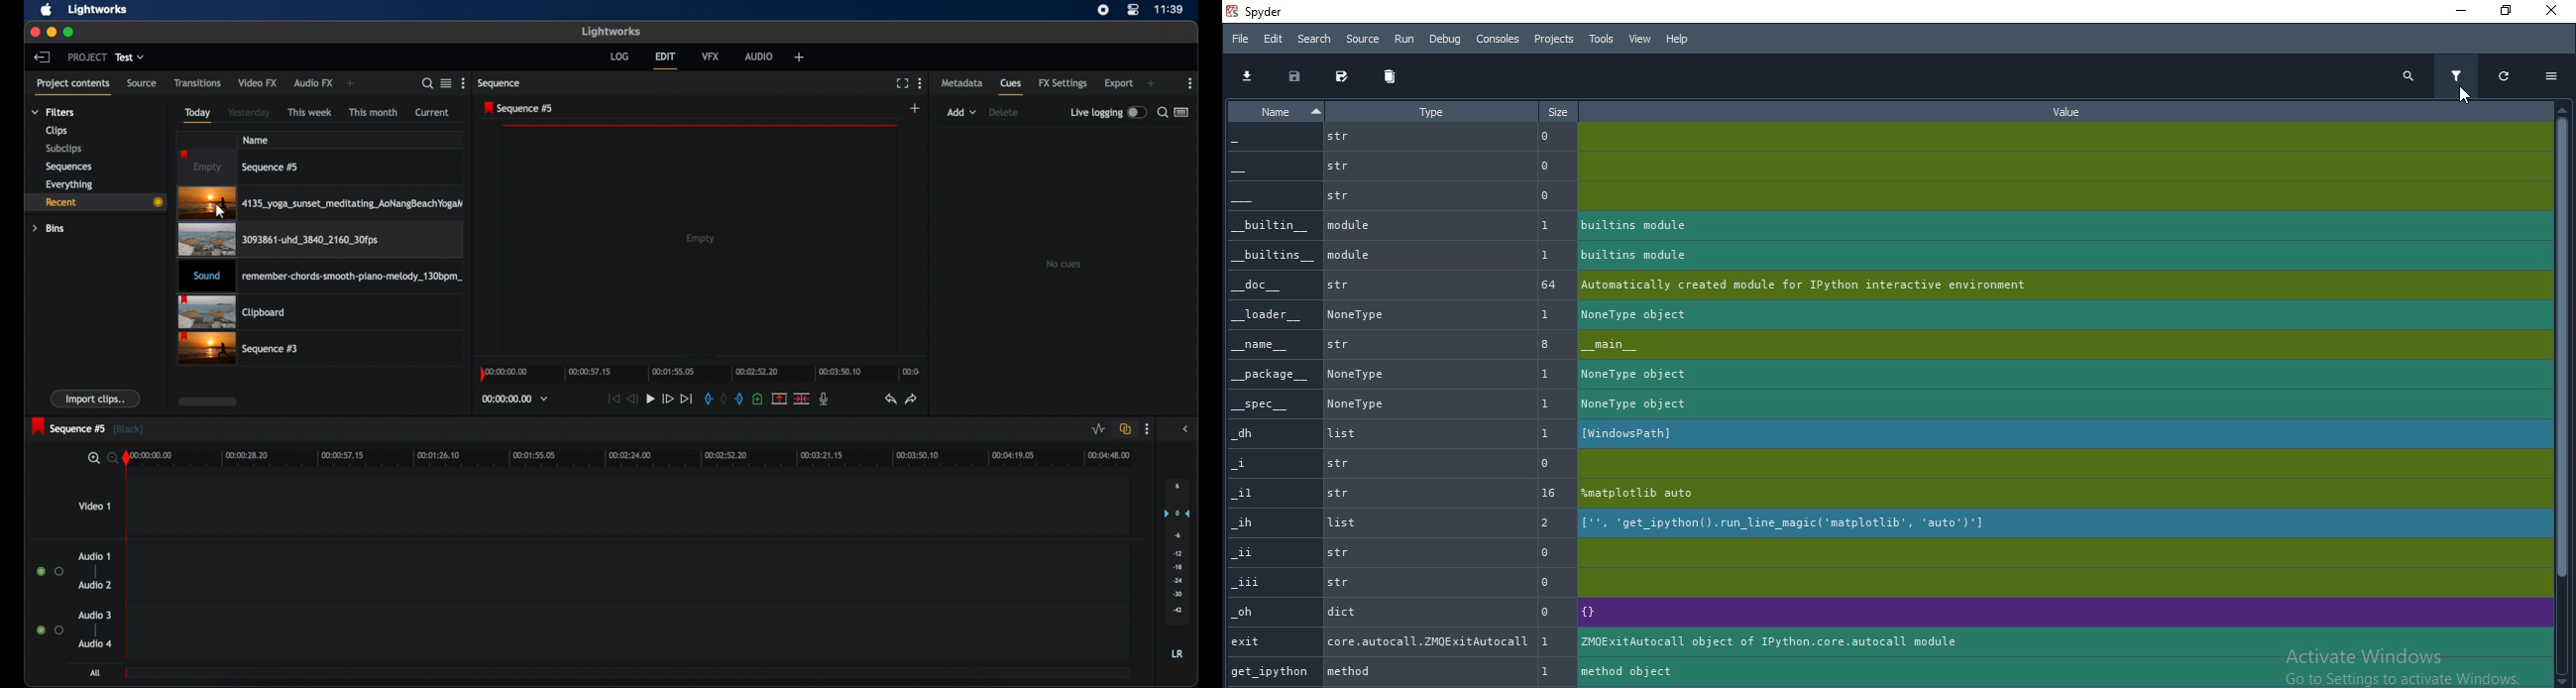 Image resolution: width=2576 pixels, height=700 pixels. What do you see at coordinates (613, 32) in the screenshot?
I see `lightworks` at bounding box center [613, 32].